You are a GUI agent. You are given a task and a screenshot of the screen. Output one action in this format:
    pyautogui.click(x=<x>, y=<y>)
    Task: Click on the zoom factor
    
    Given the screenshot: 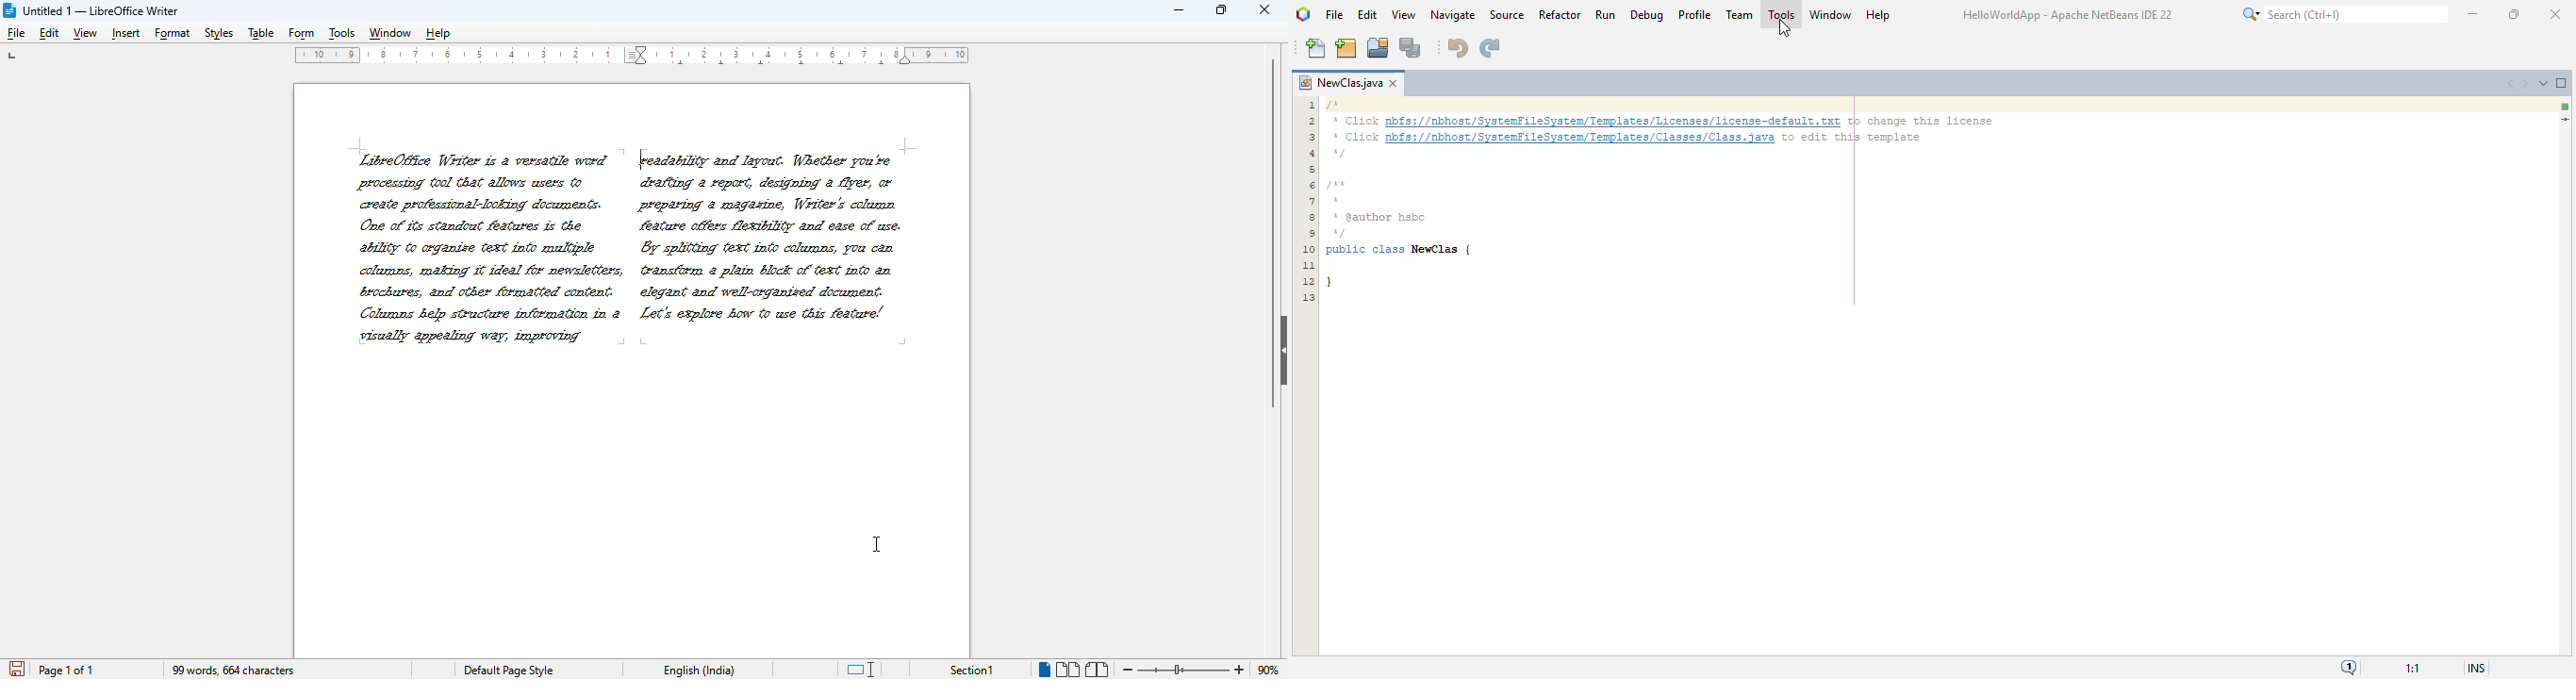 What is the action you would take?
    pyautogui.click(x=1269, y=670)
    